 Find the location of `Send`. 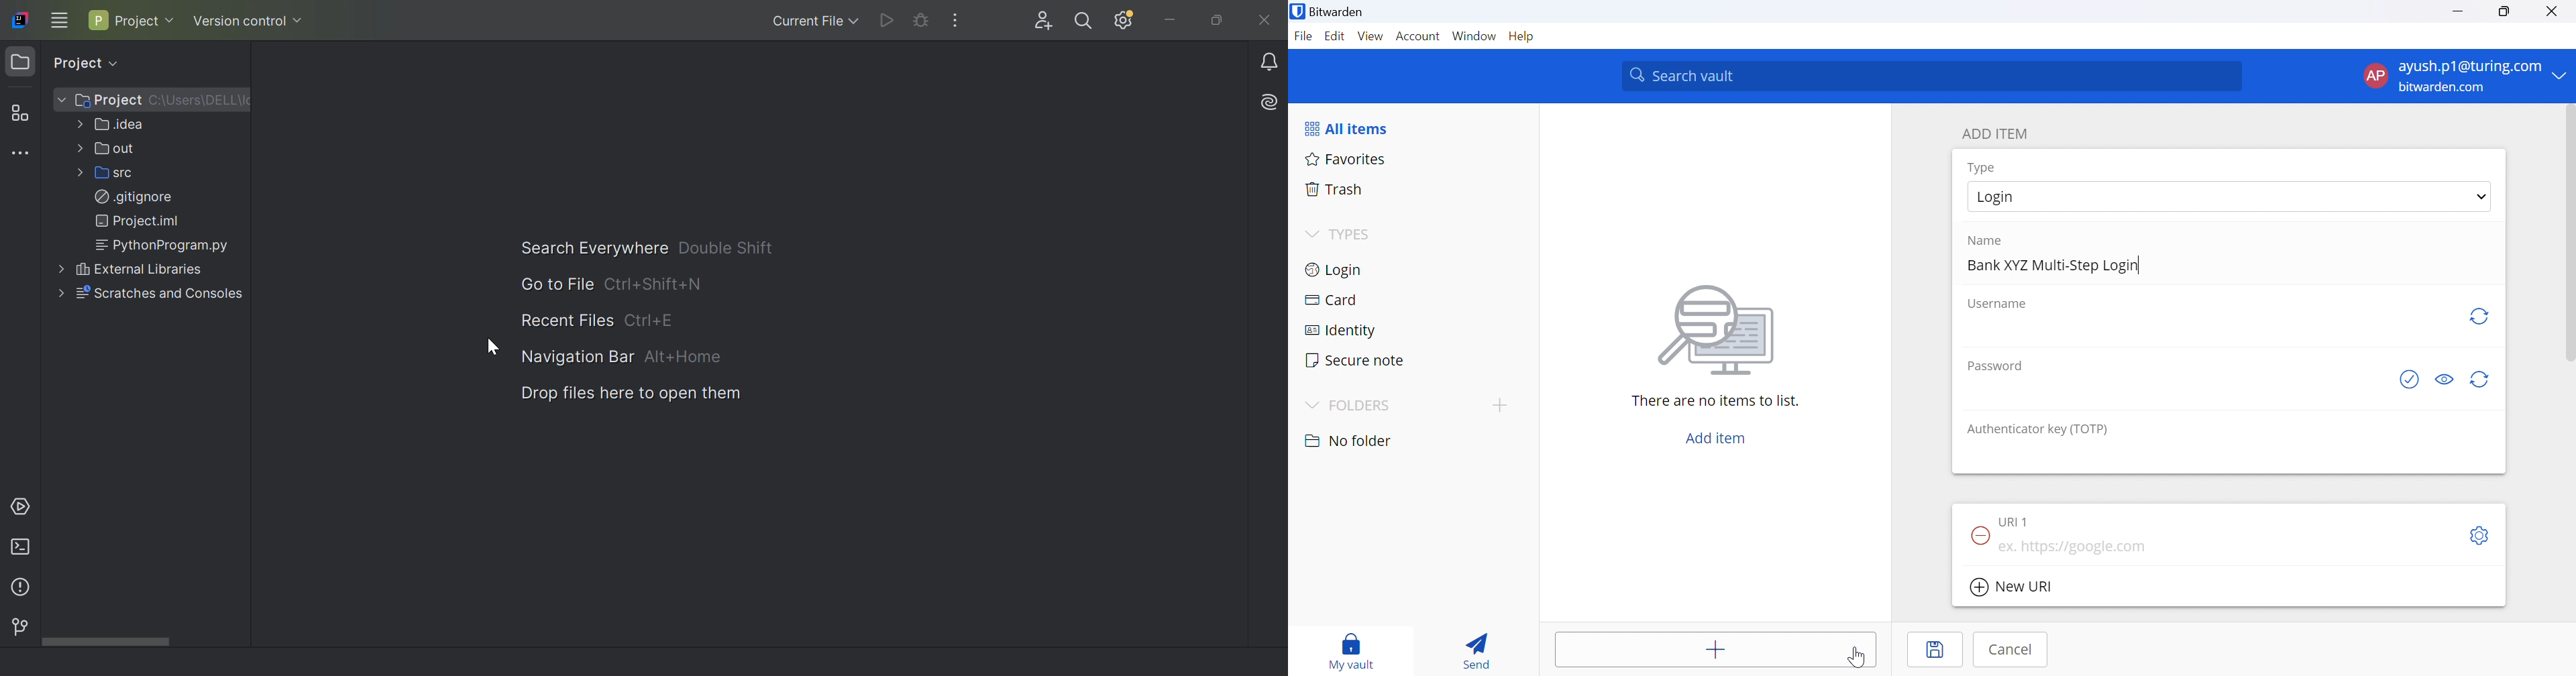

Send is located at coordinates (1479, 647).